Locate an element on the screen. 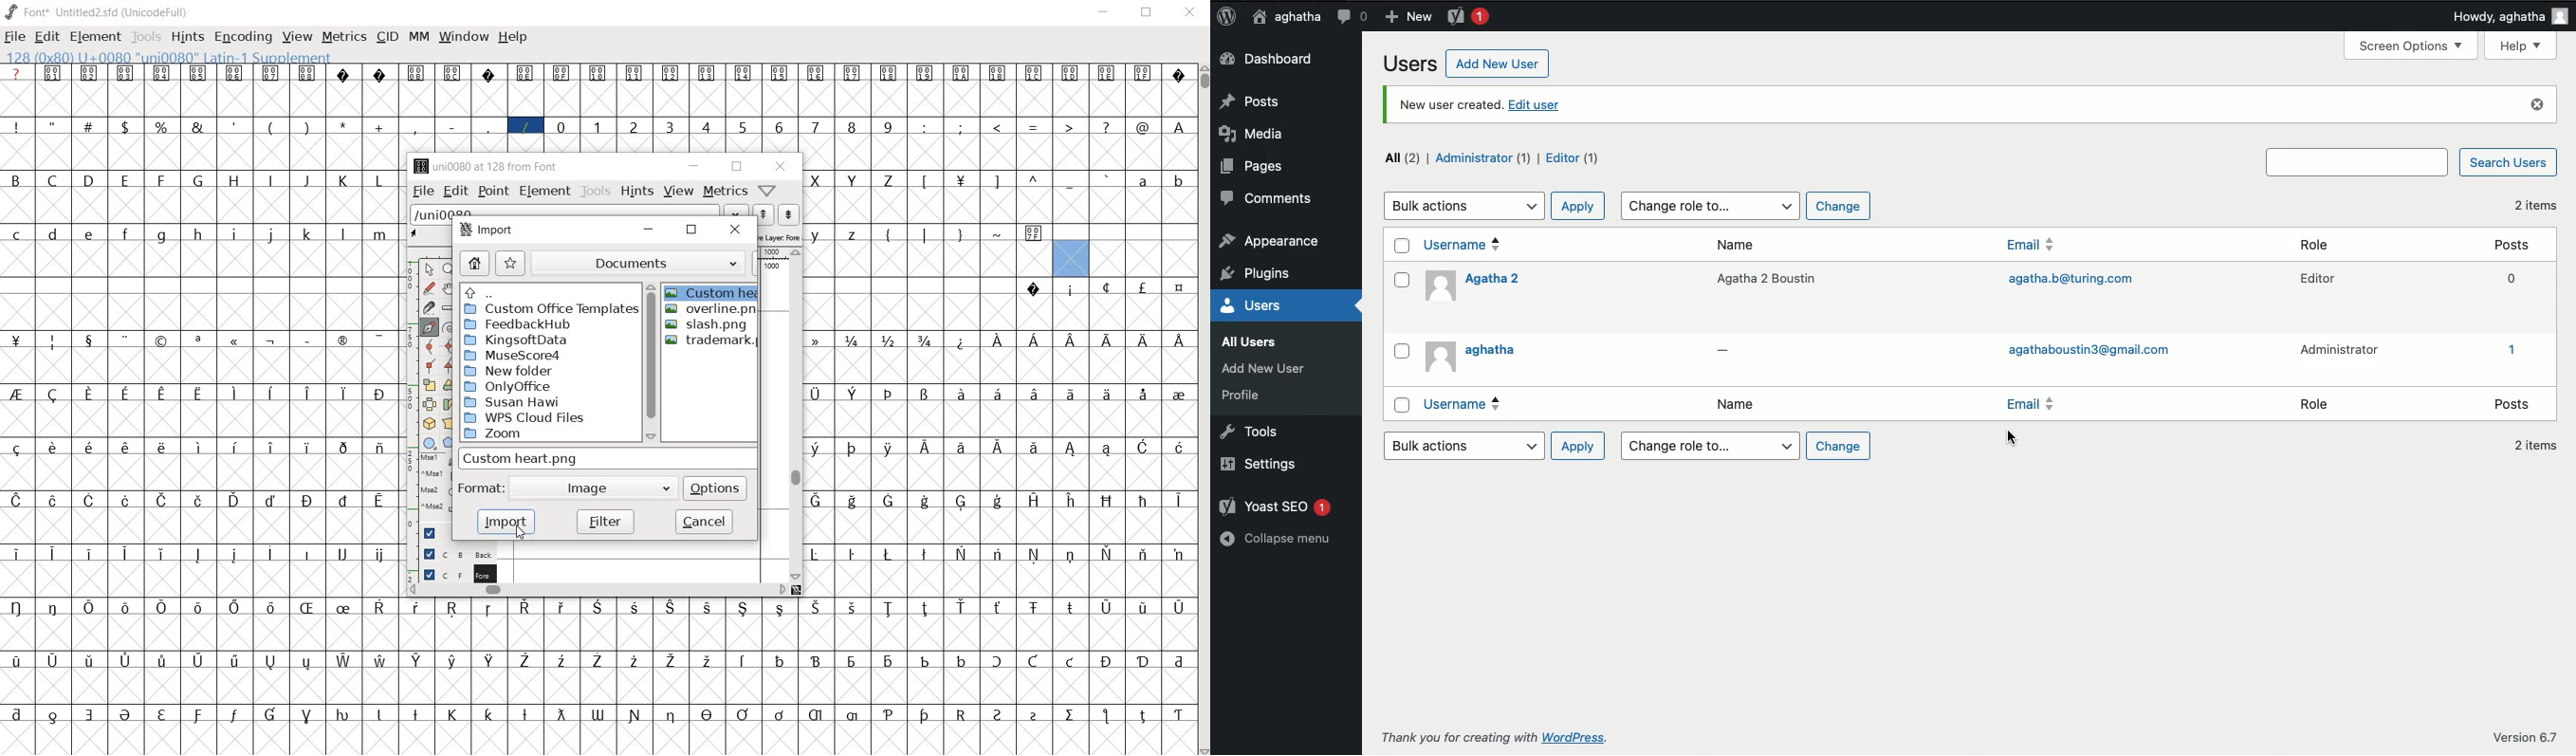 Image resolution: width=2576 pixels, height=756 pixels. close is located at coordinates (781, 165).